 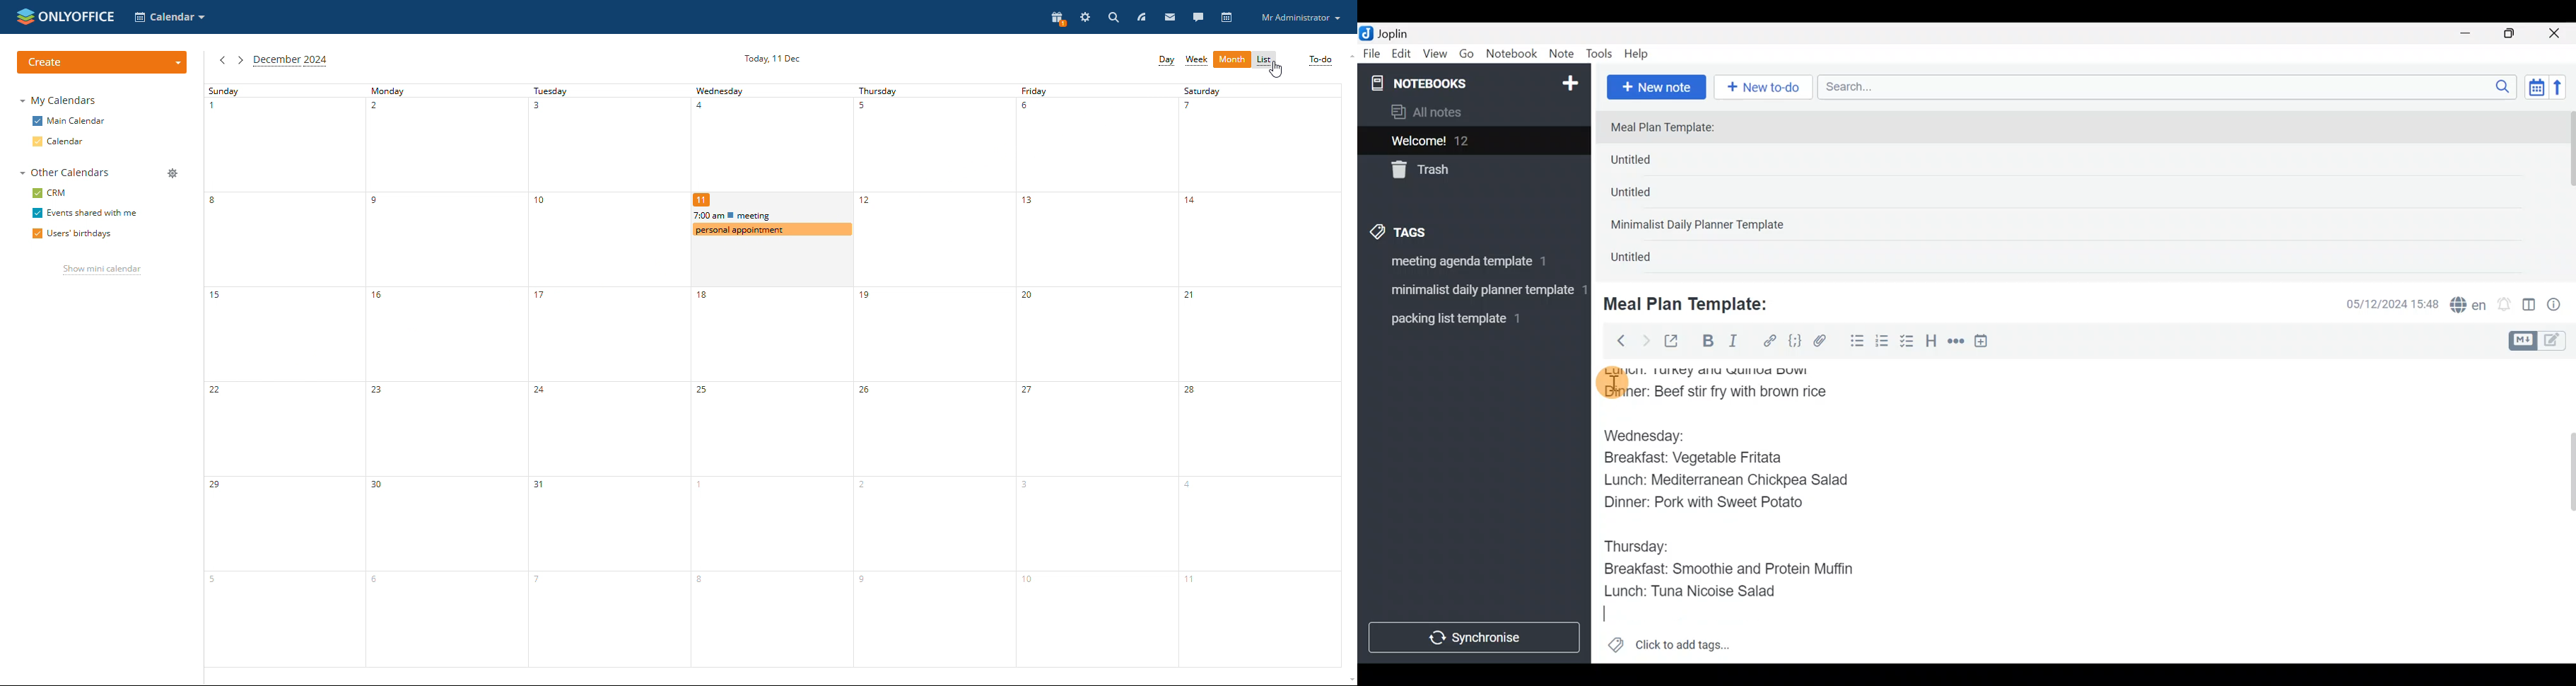 What do you see at coordinates (1473, 292) in the screenshot?
I see `Tag 2` at bounding box center [1473, 292].